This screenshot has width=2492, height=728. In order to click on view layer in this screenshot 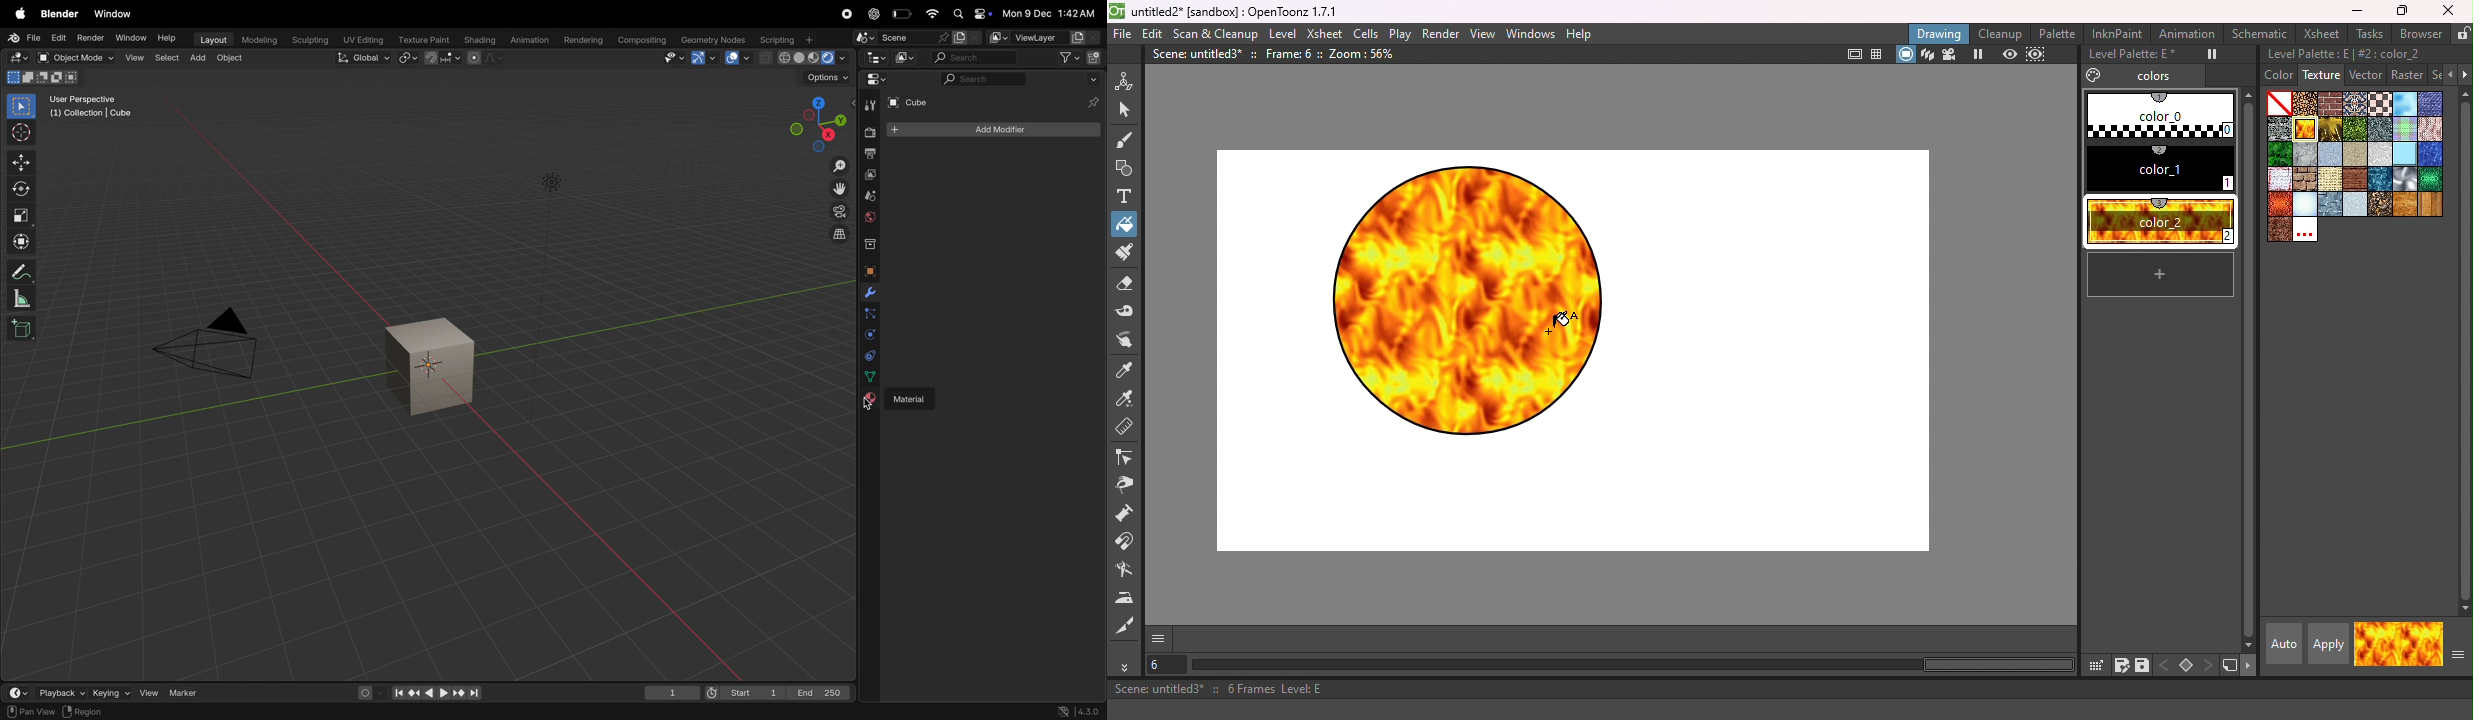, I will do `click(868, 176)`.